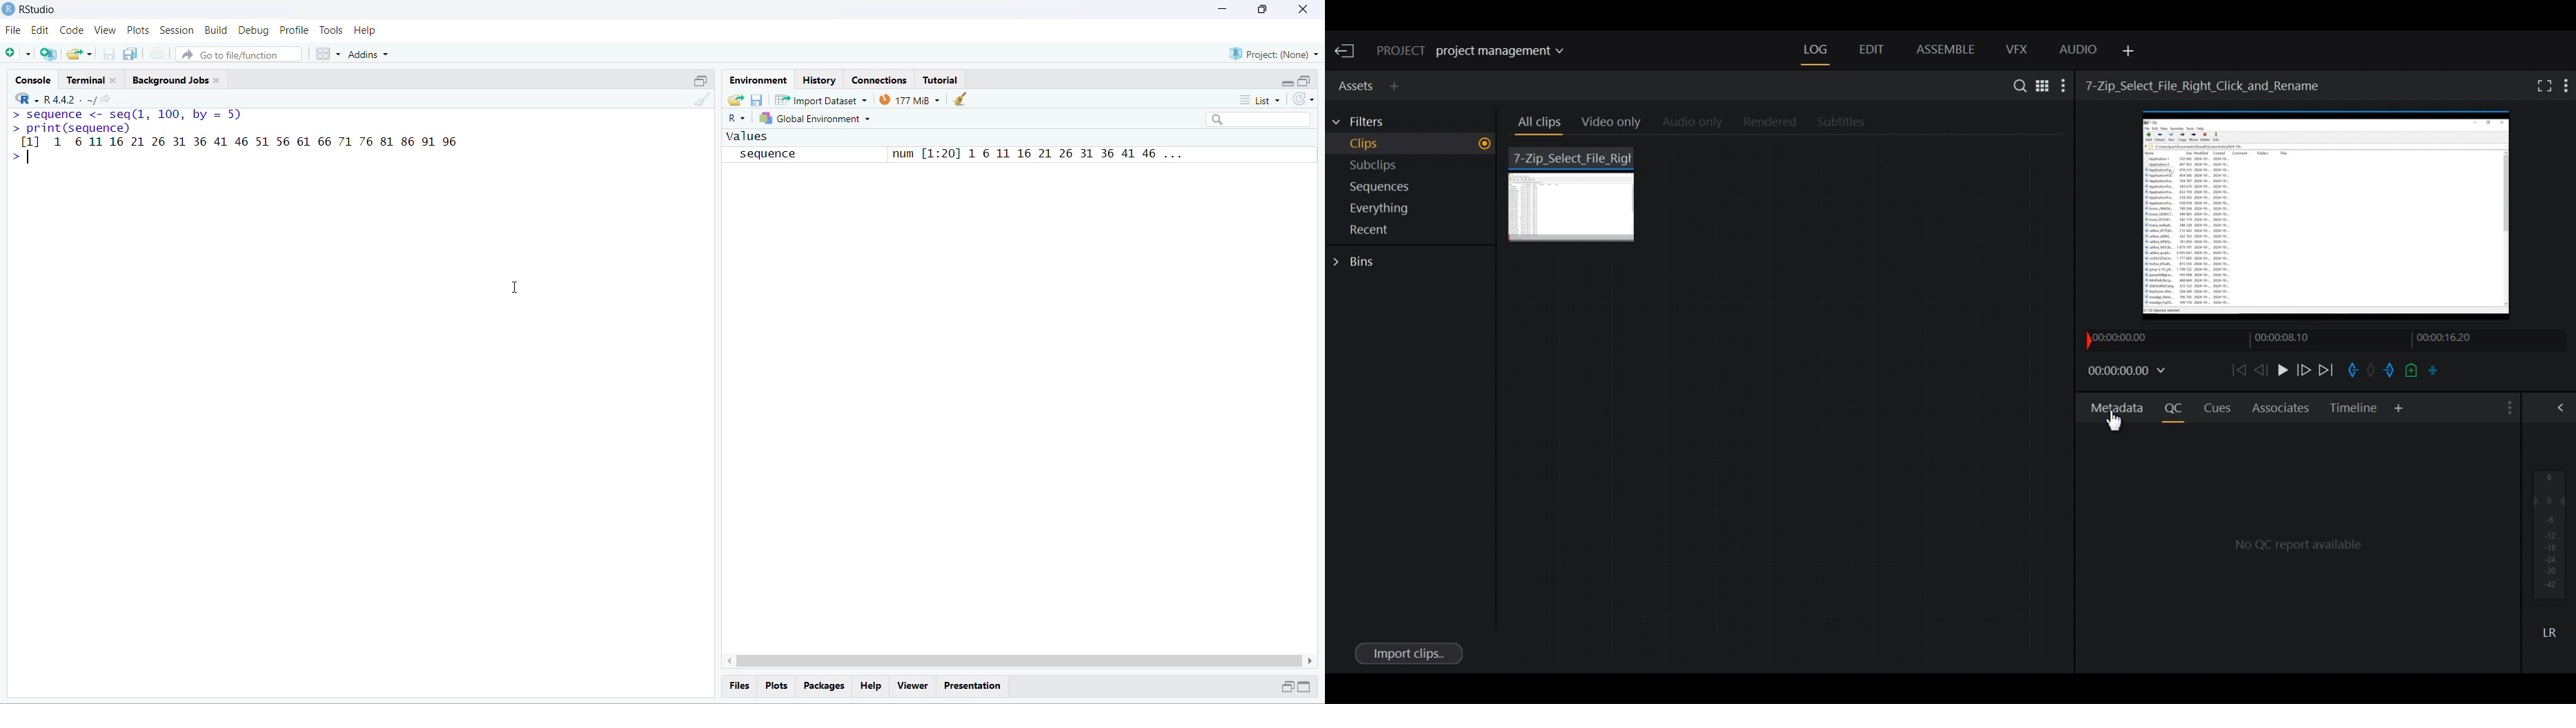  Describe the element at coordinates (1696, 123) in the screenshot. I see `Audio Only` at that location.